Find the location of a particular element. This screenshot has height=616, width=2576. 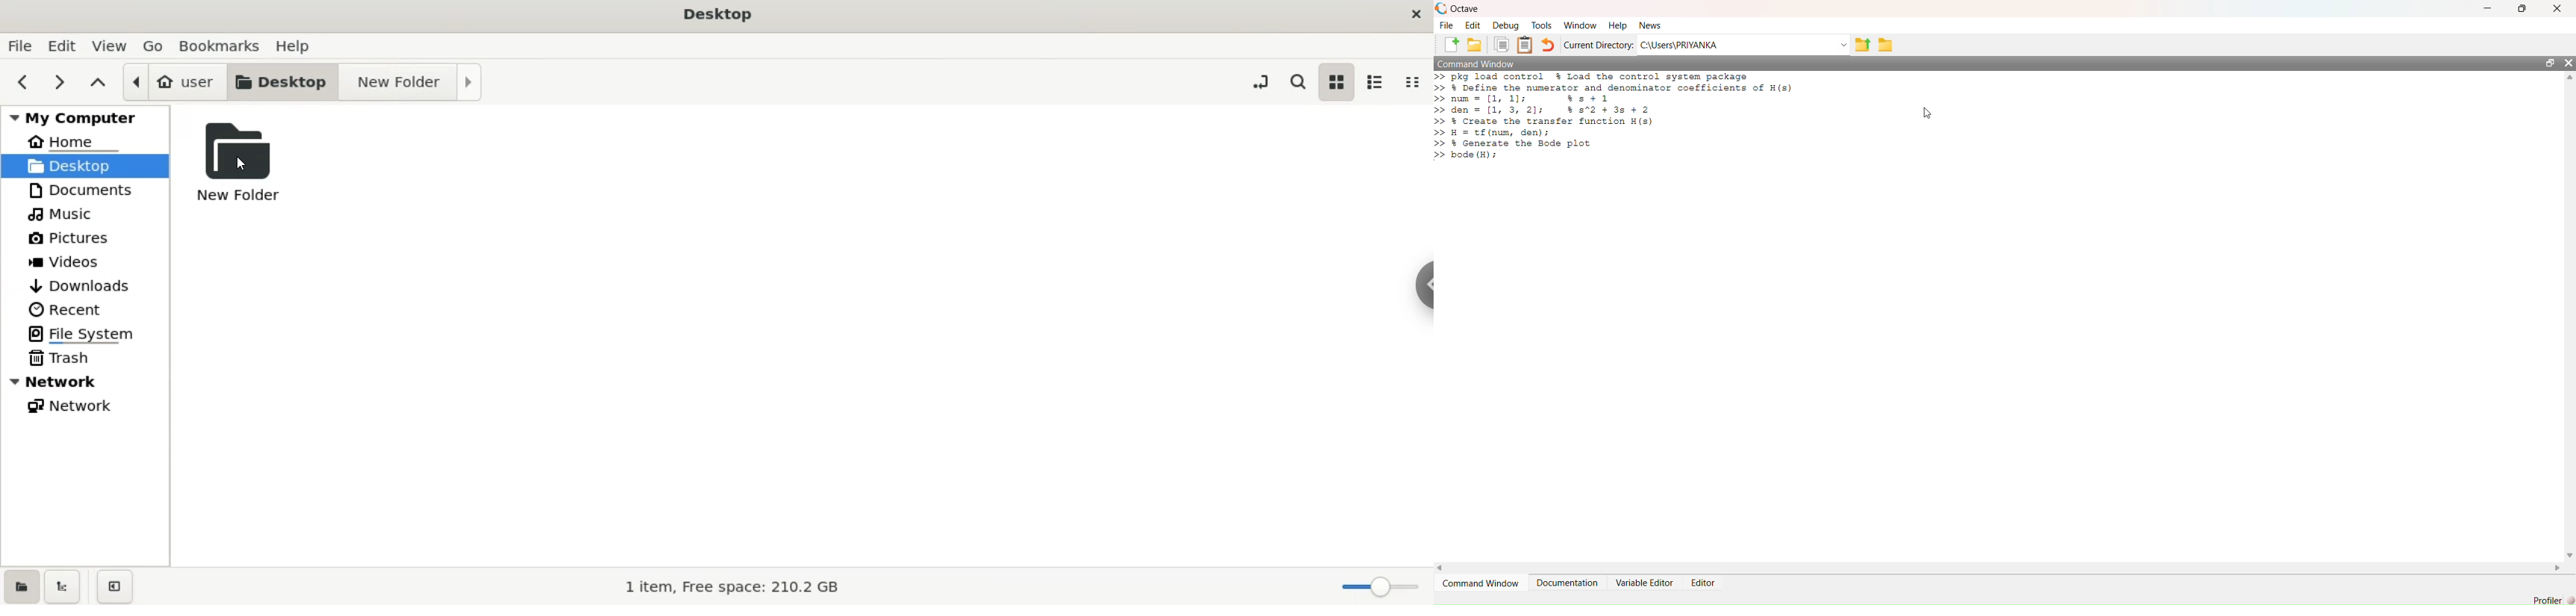

Documentation is located at coordinates (1566, 582).